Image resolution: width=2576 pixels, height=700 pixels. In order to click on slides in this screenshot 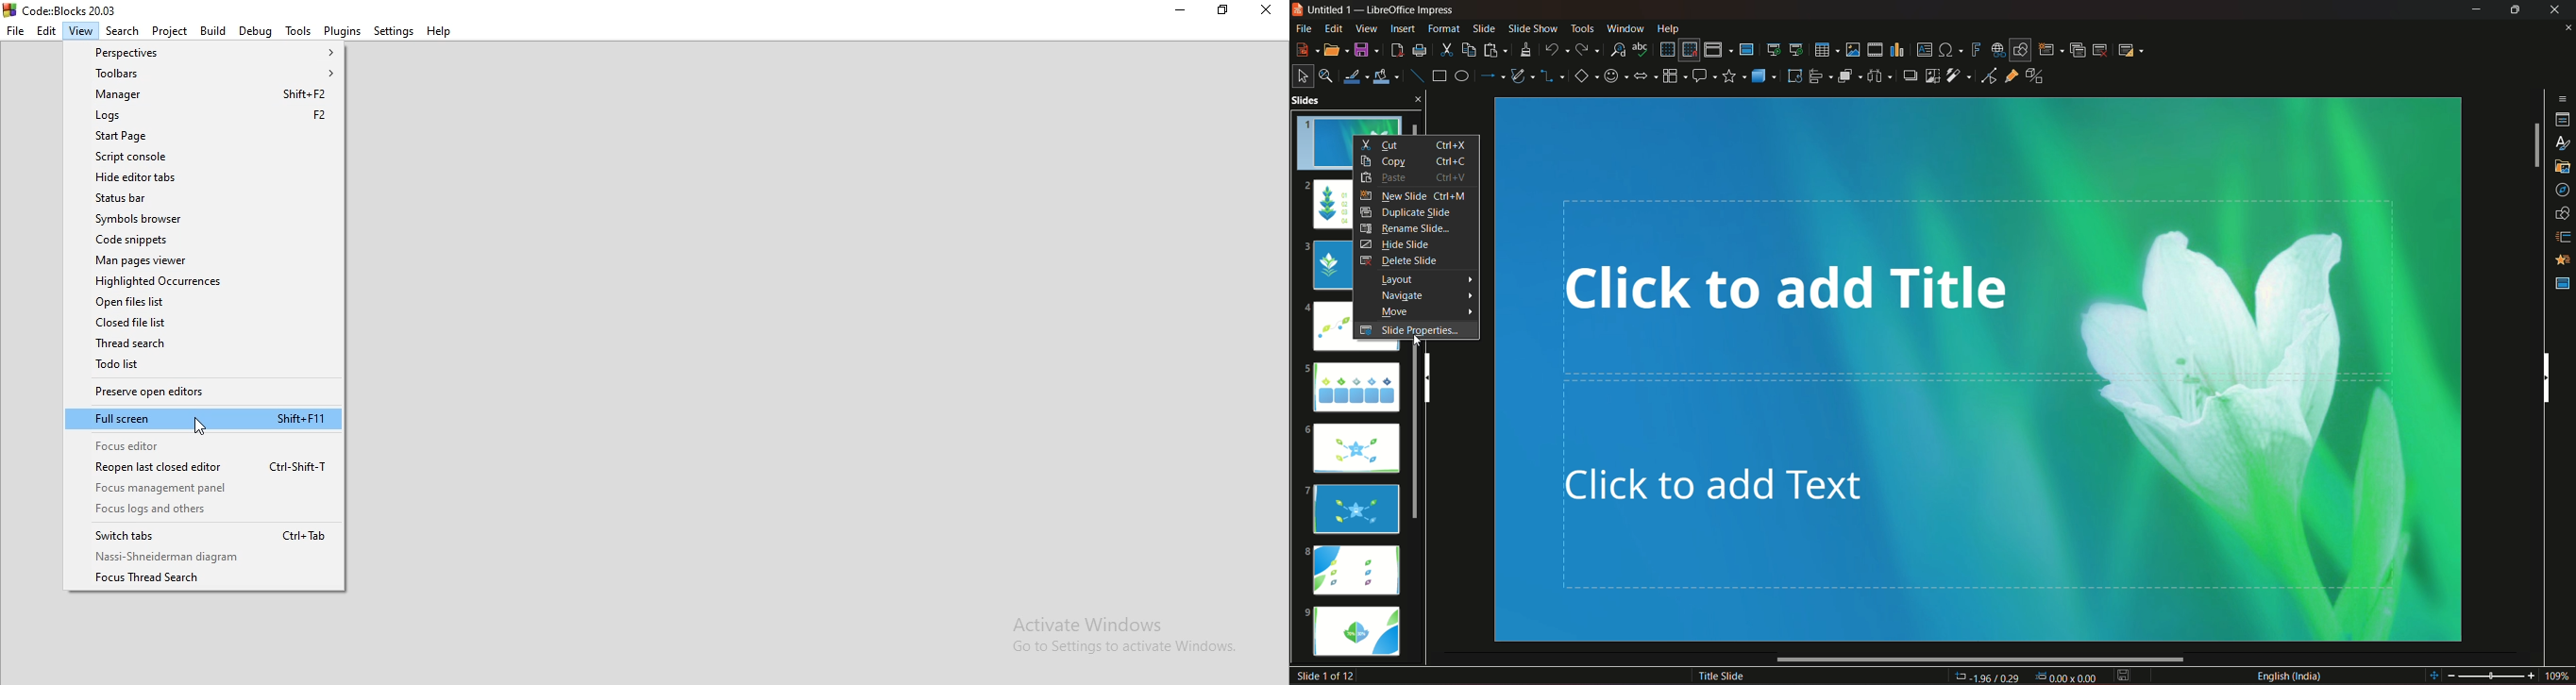, I will do `click(1340, 100)`.